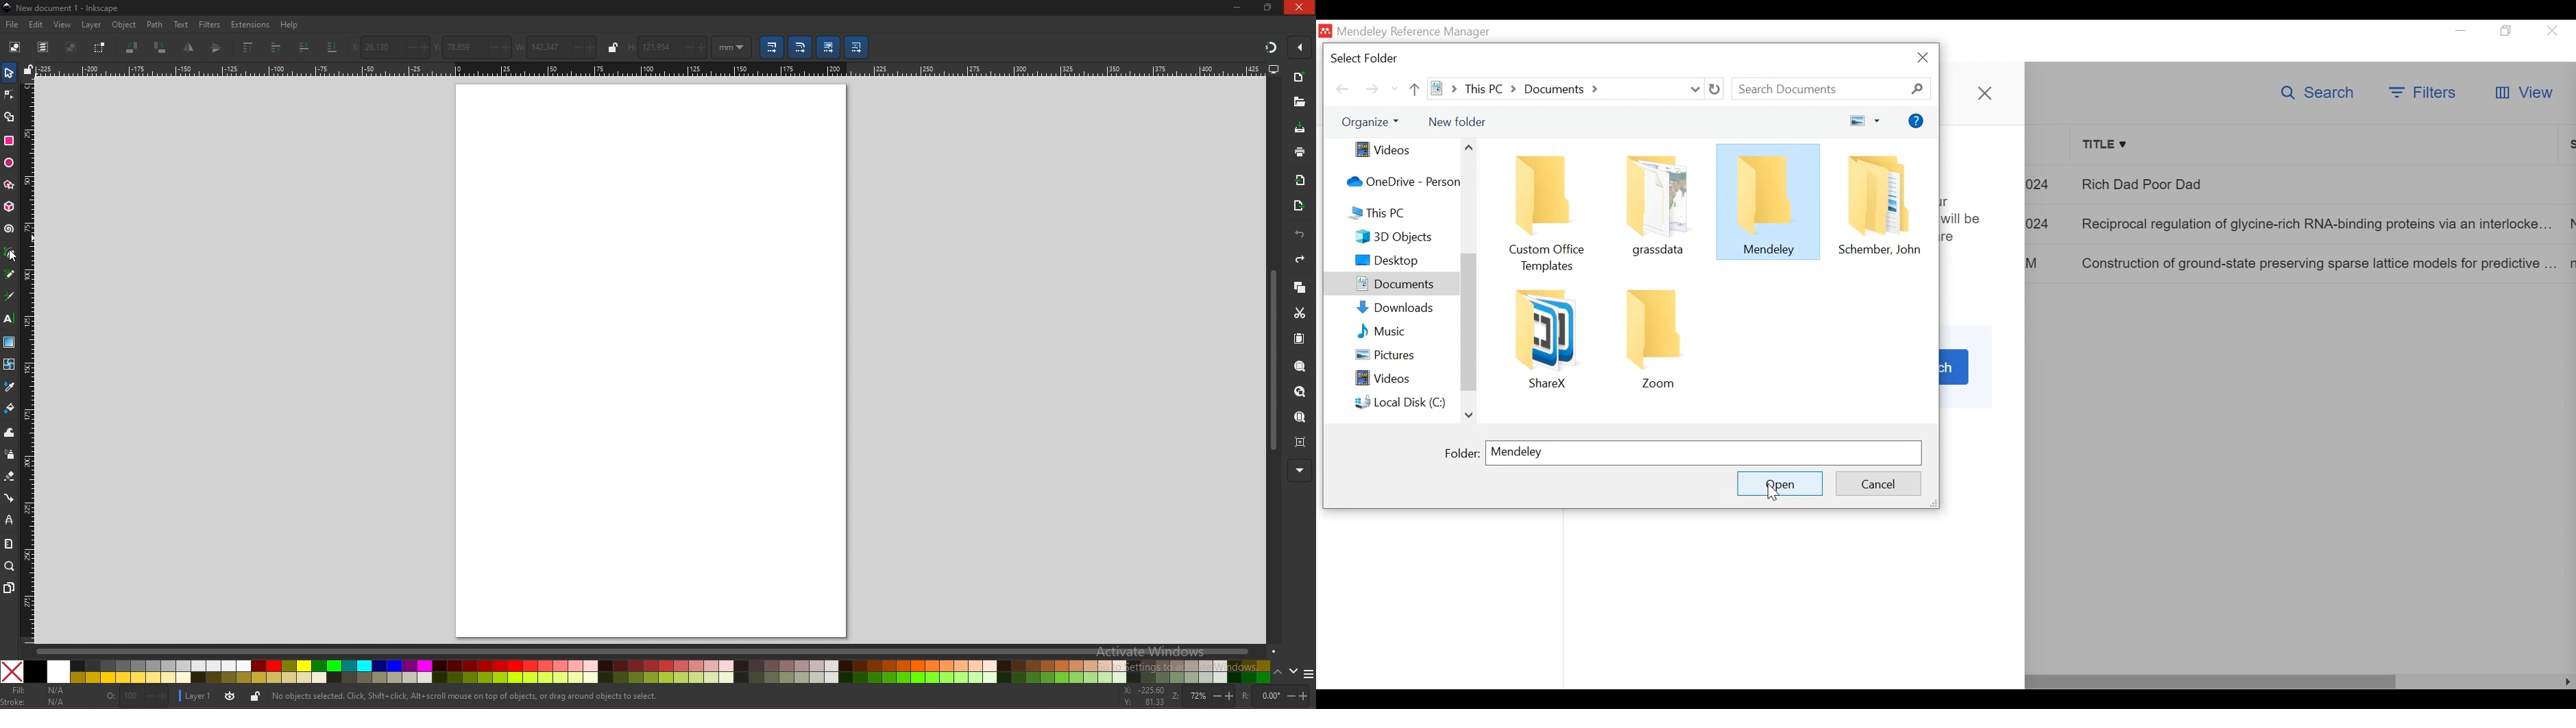  Describe the element at coordinates (389, 47) in the screenshot. I see `x coordinate` at that location.